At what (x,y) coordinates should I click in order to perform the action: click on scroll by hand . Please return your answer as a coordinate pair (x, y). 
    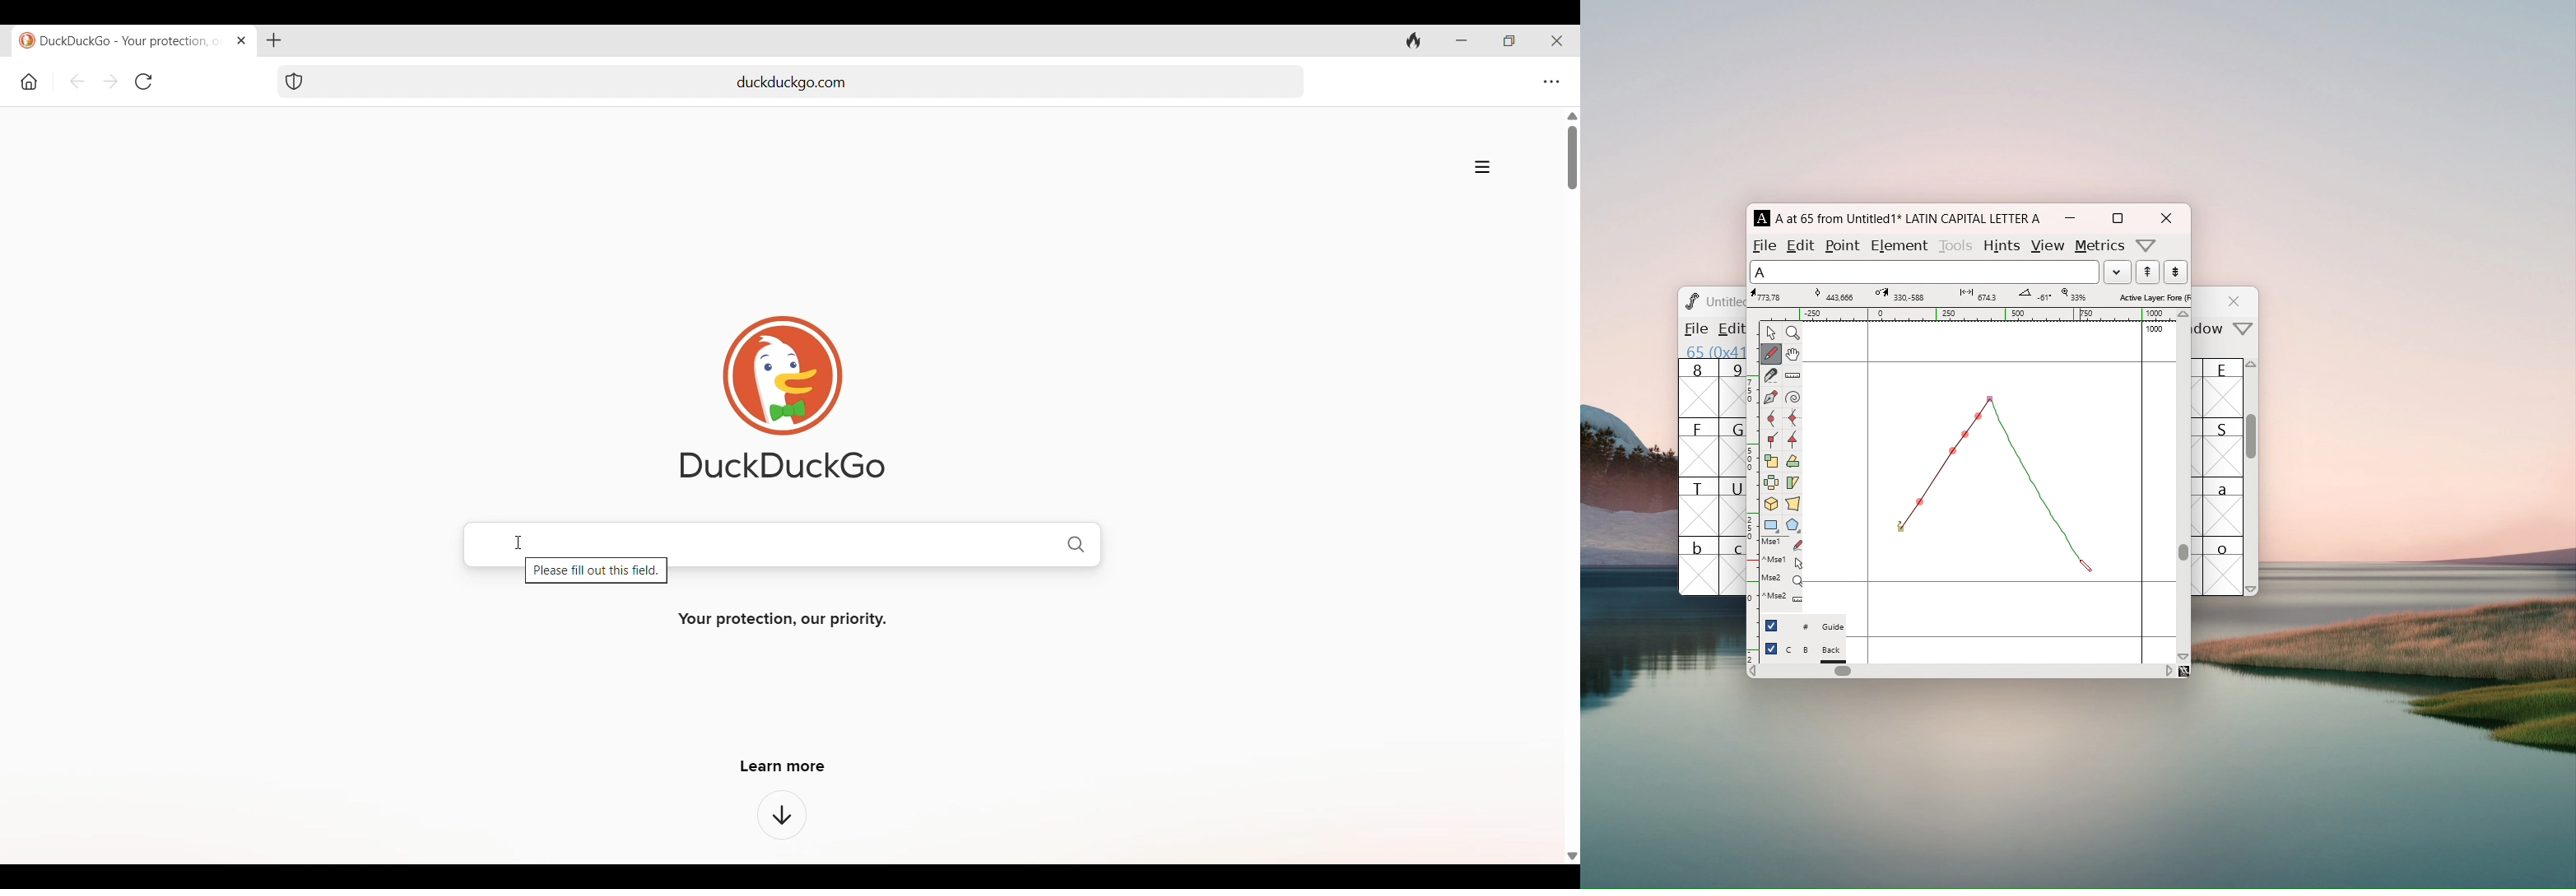
    Looking at the image, I should click on (1793, 355).